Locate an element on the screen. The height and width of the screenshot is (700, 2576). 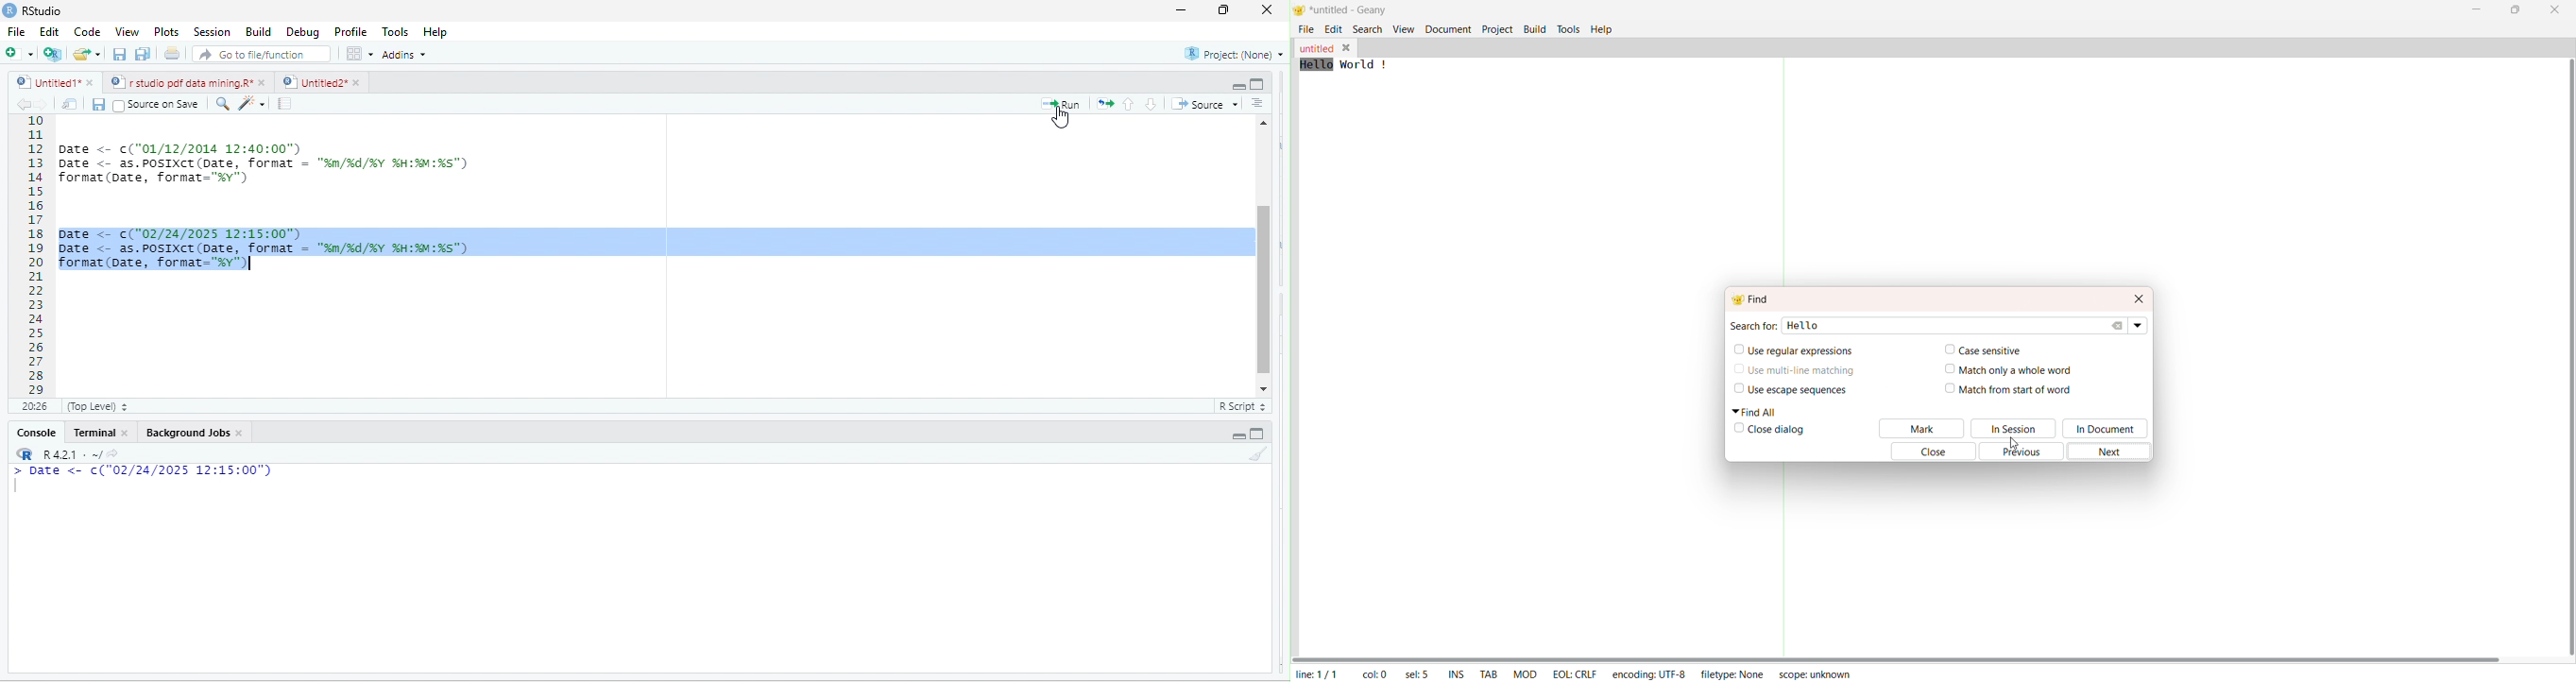
Session is located at coordinates (210, 32).